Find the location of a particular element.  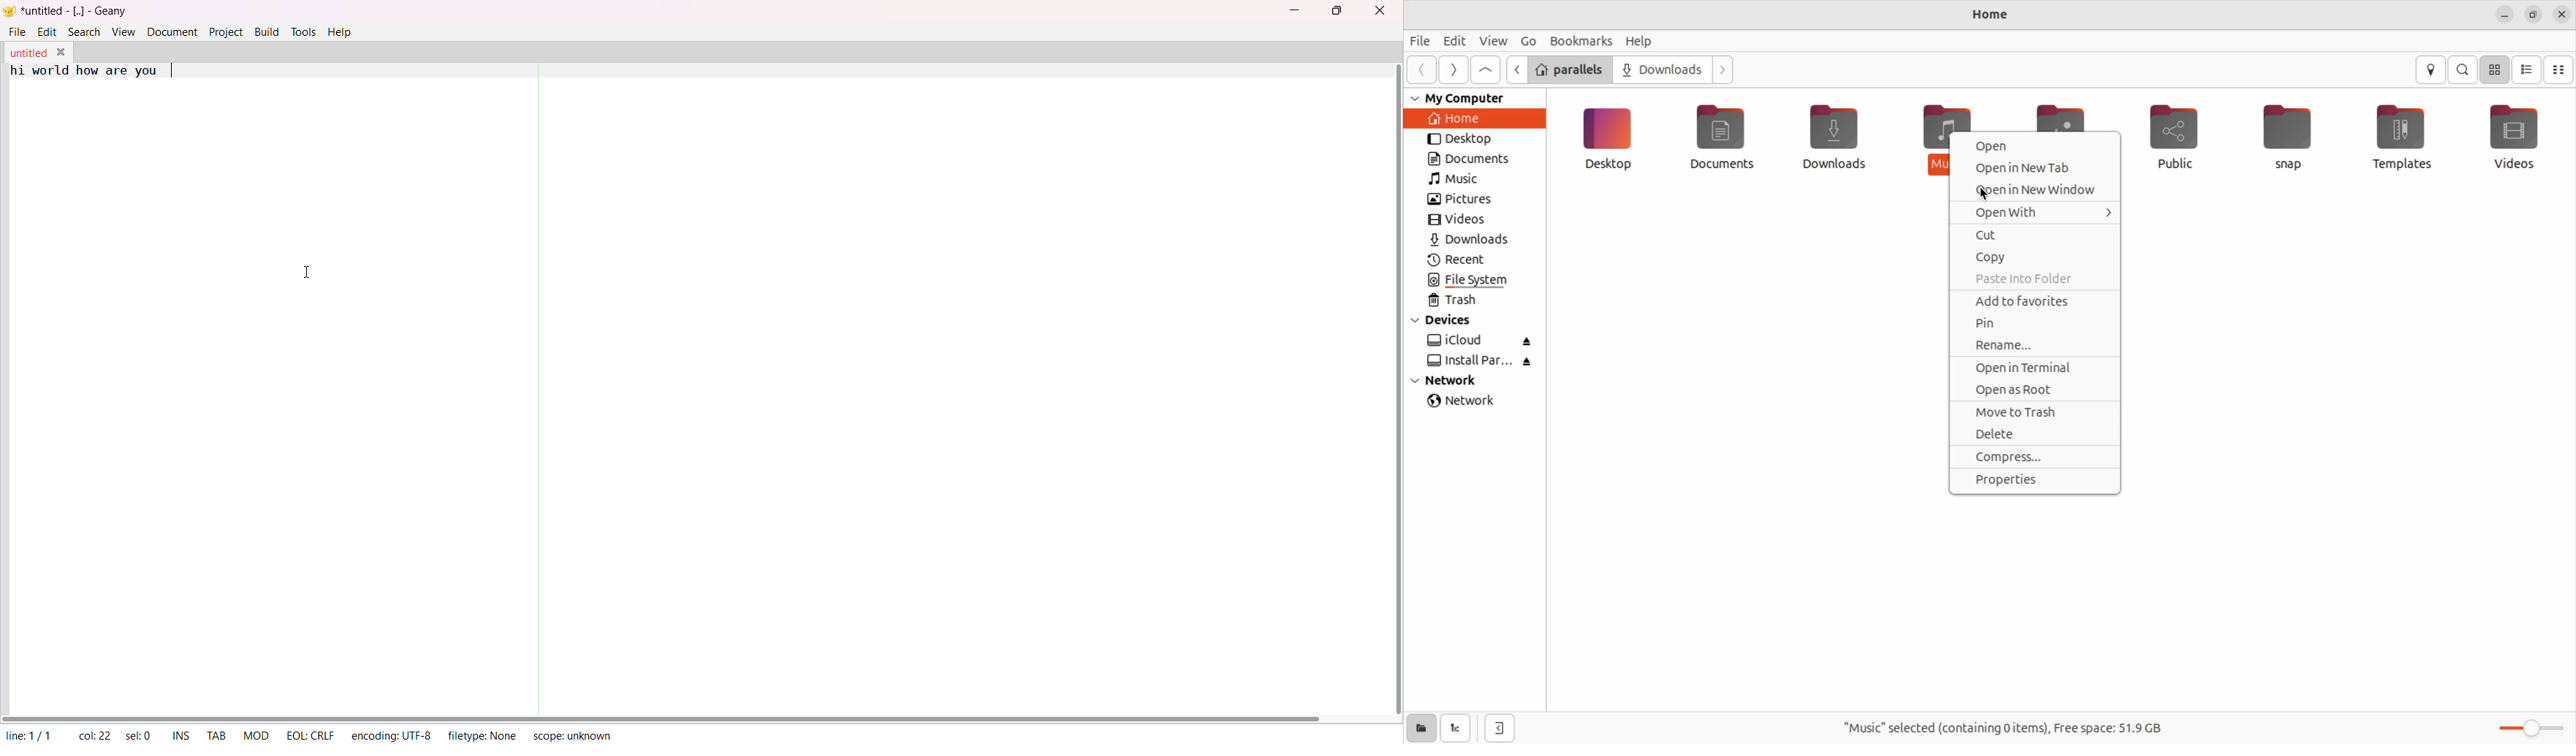

Backward is located at coordinates (1515, 69).